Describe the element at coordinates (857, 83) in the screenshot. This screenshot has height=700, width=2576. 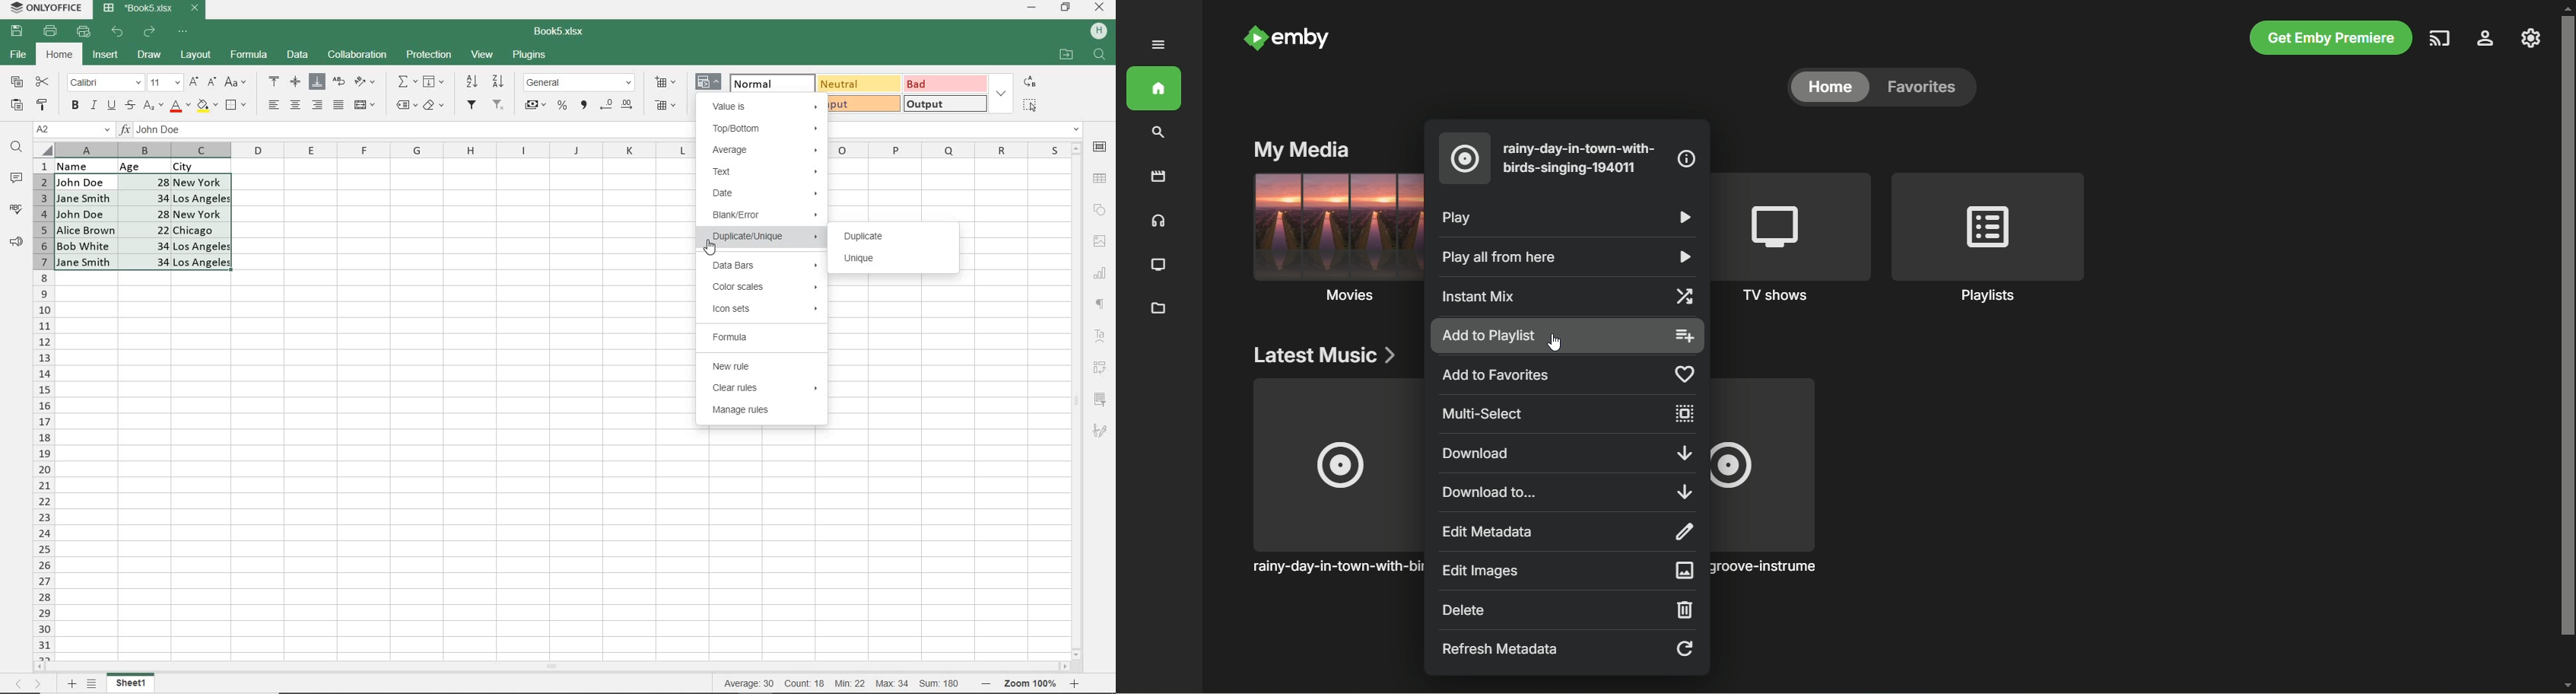
I see `NEUTRAL` at that location.